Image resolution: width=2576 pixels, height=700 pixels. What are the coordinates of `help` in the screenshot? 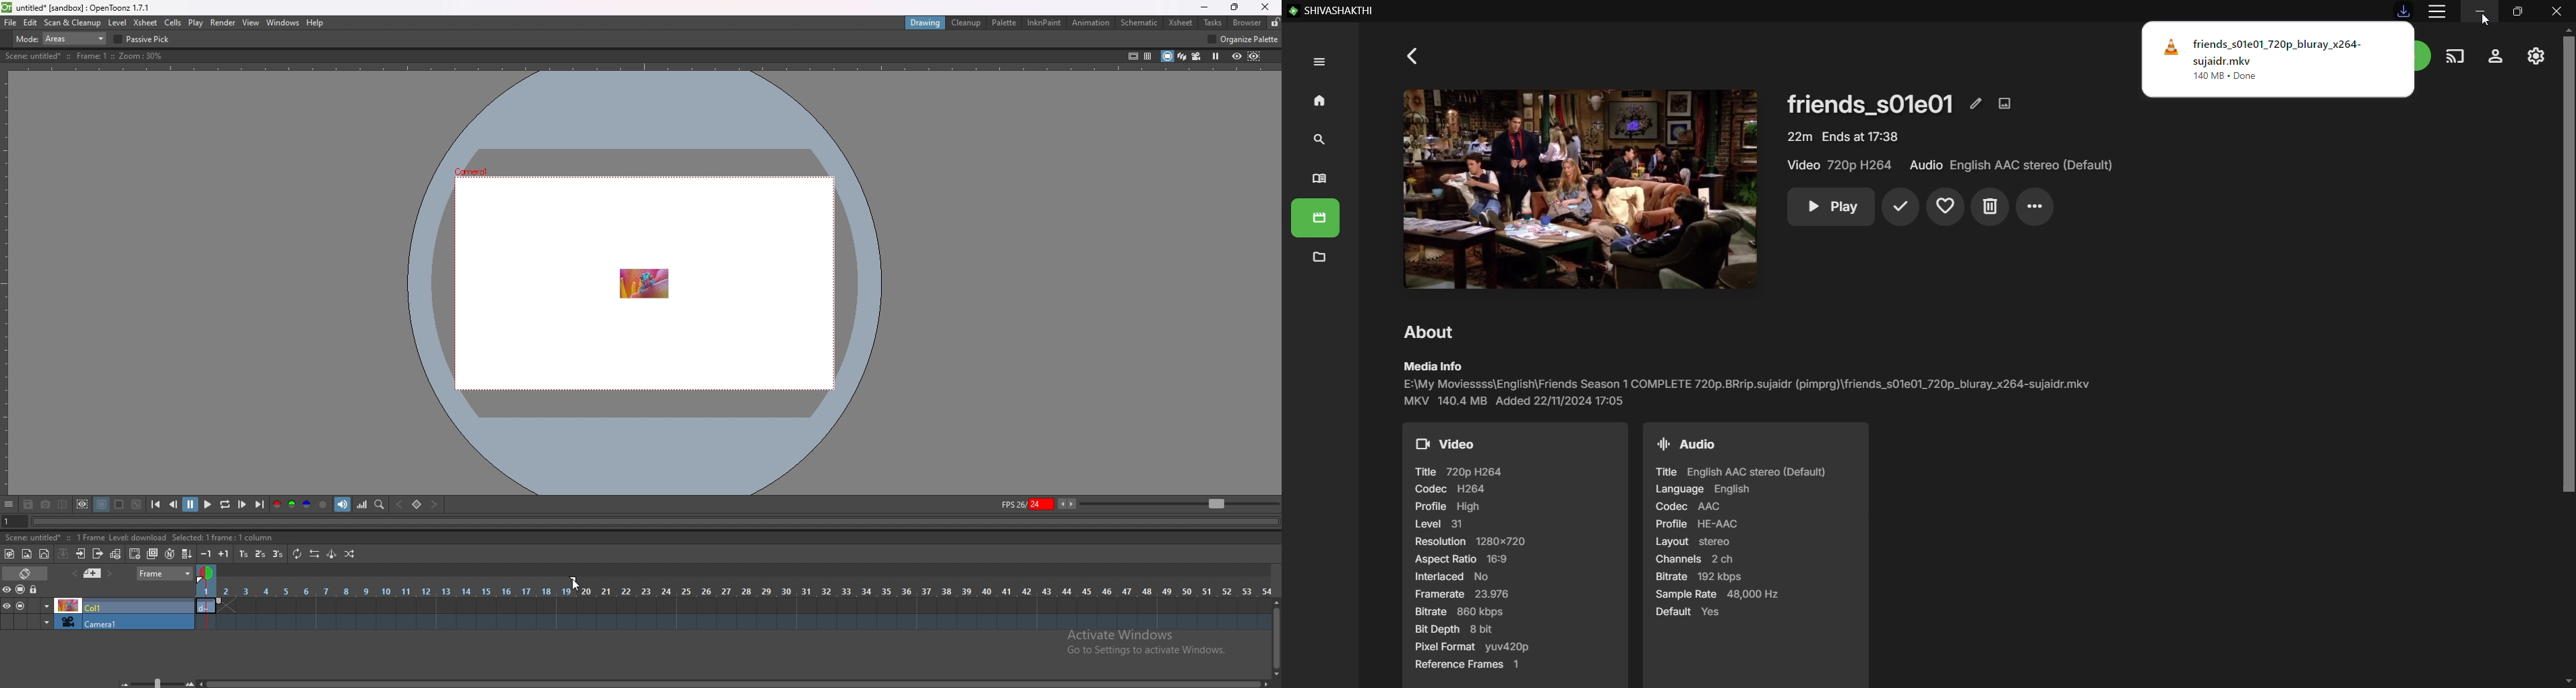 It's located at (314, 23).